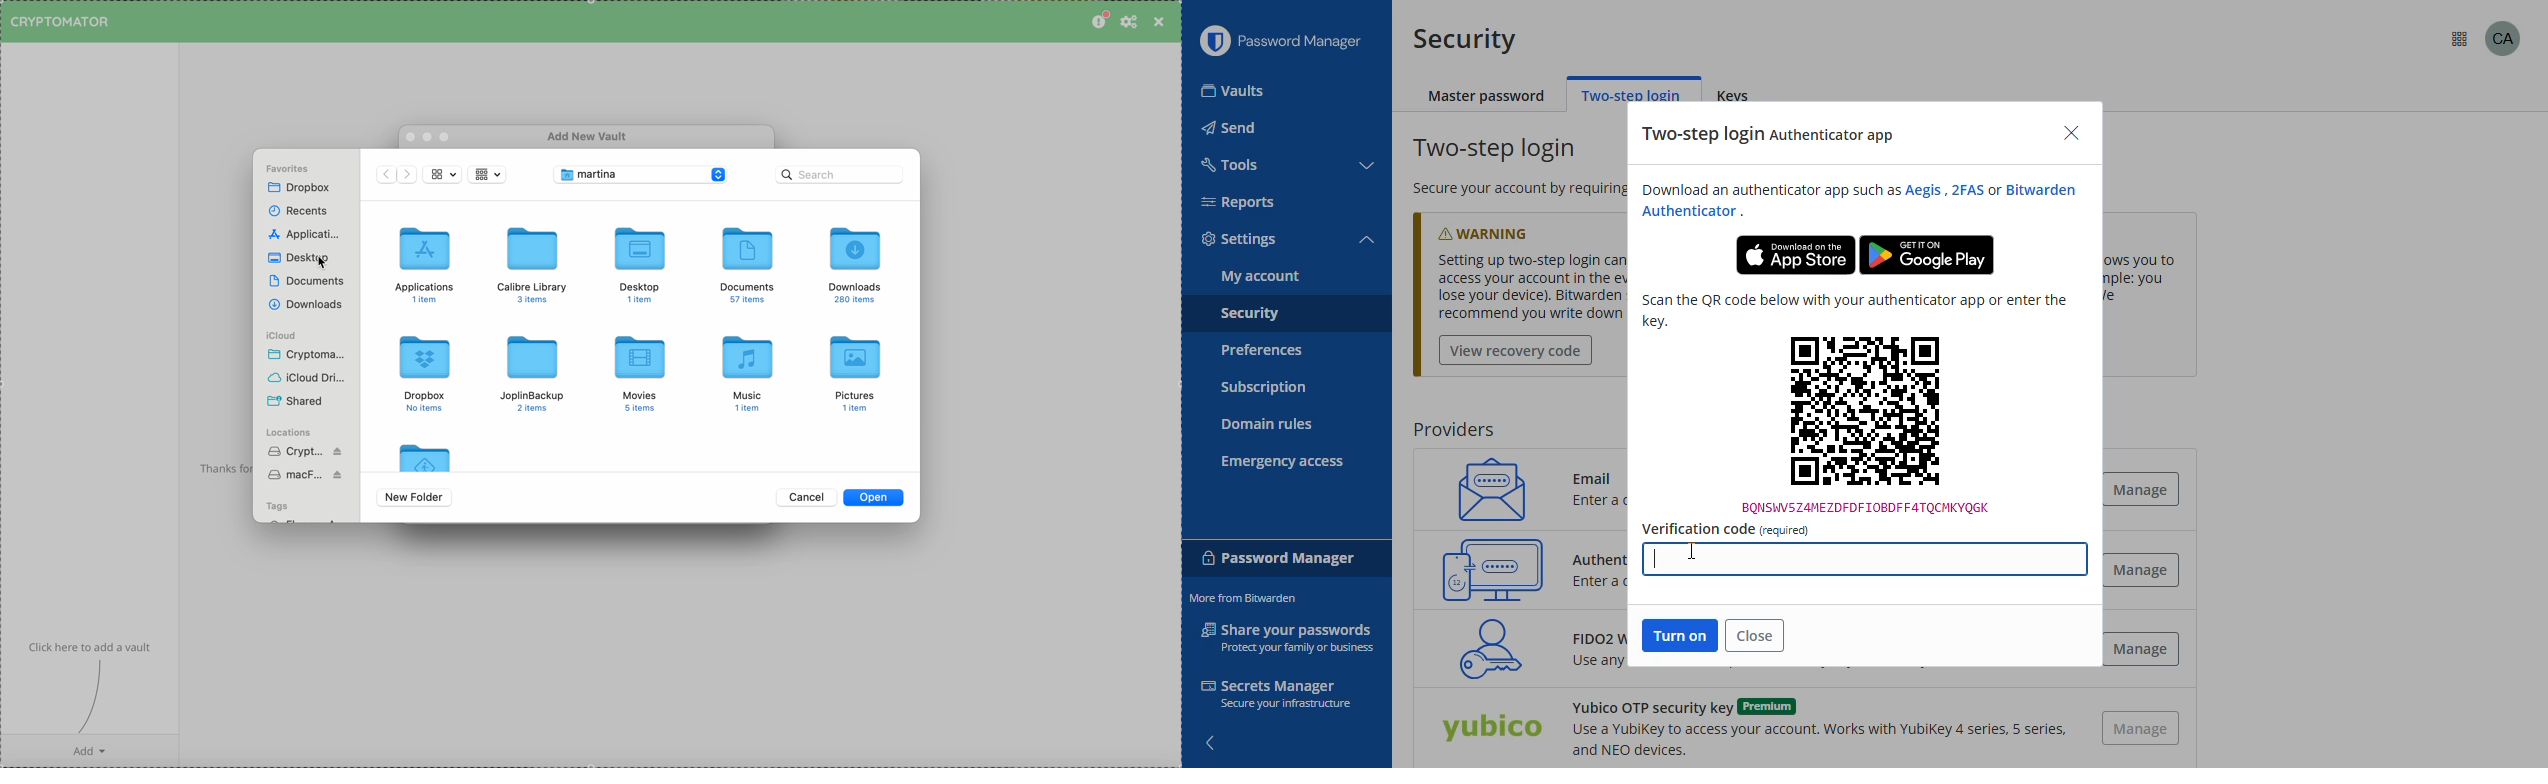 The image size is (2548, 784). I want to click on favorites, so click(286, 169).